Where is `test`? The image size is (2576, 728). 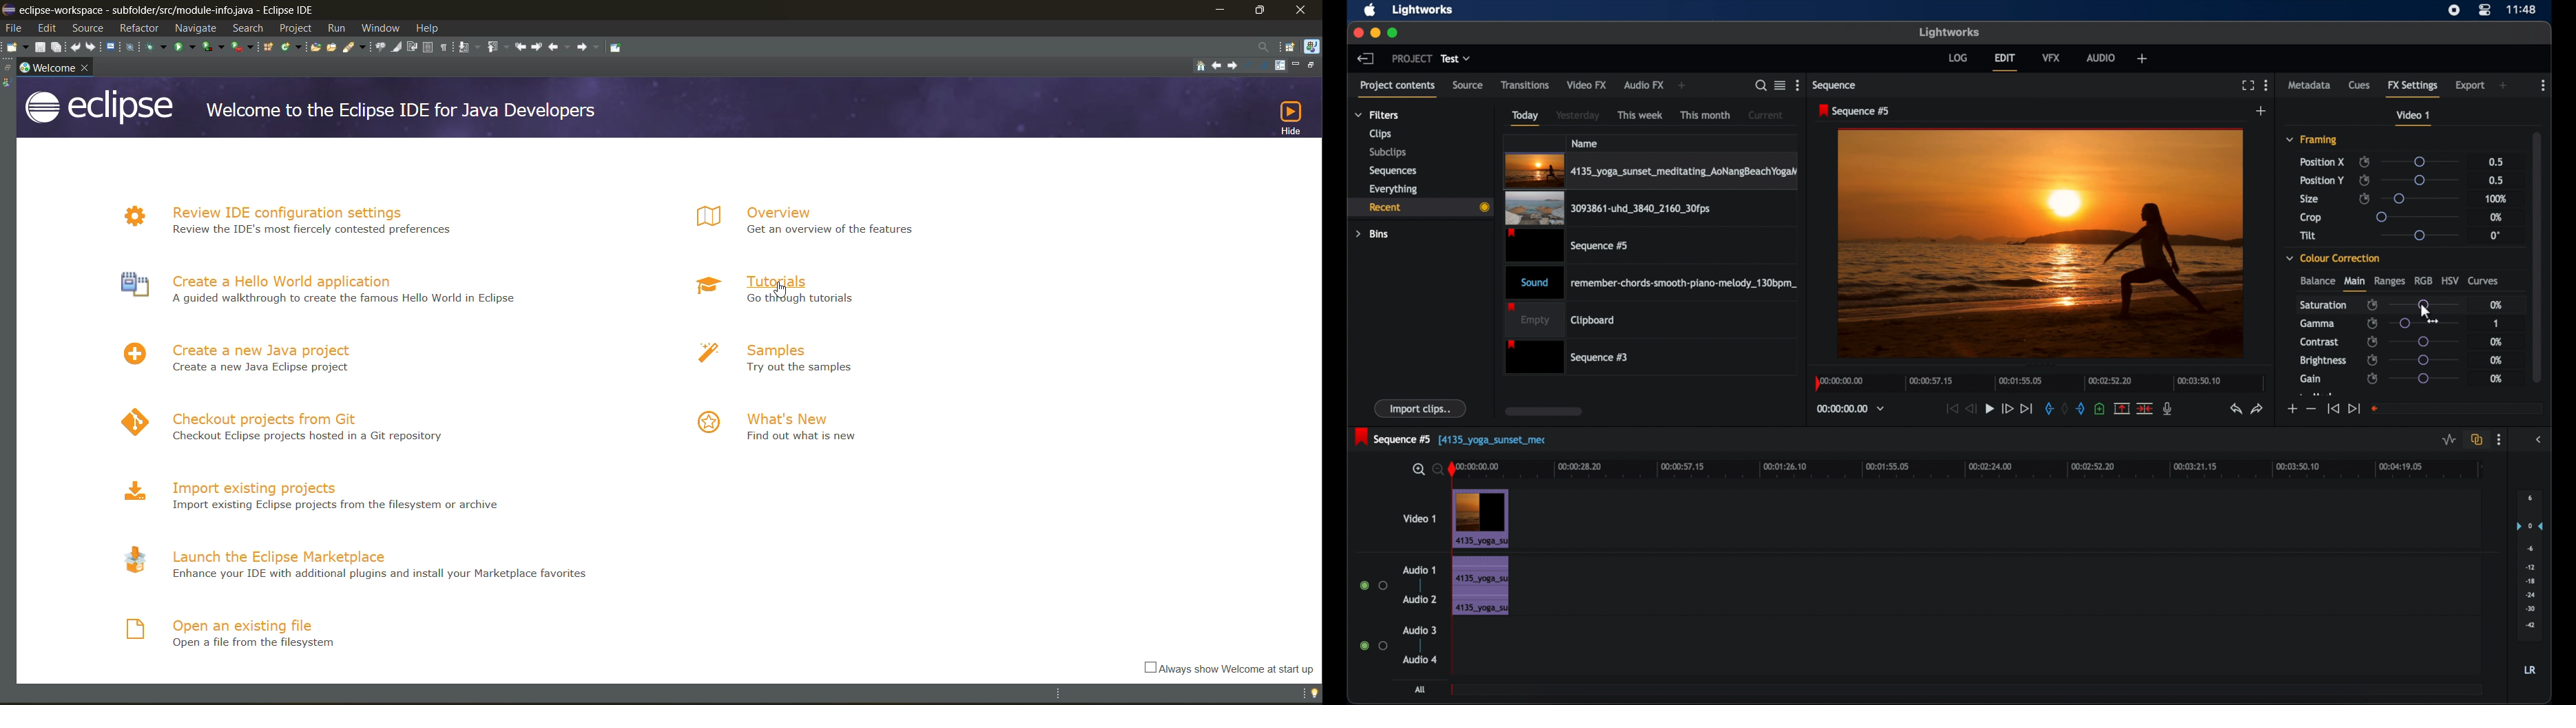 test is located at coordinates (1457, 59).